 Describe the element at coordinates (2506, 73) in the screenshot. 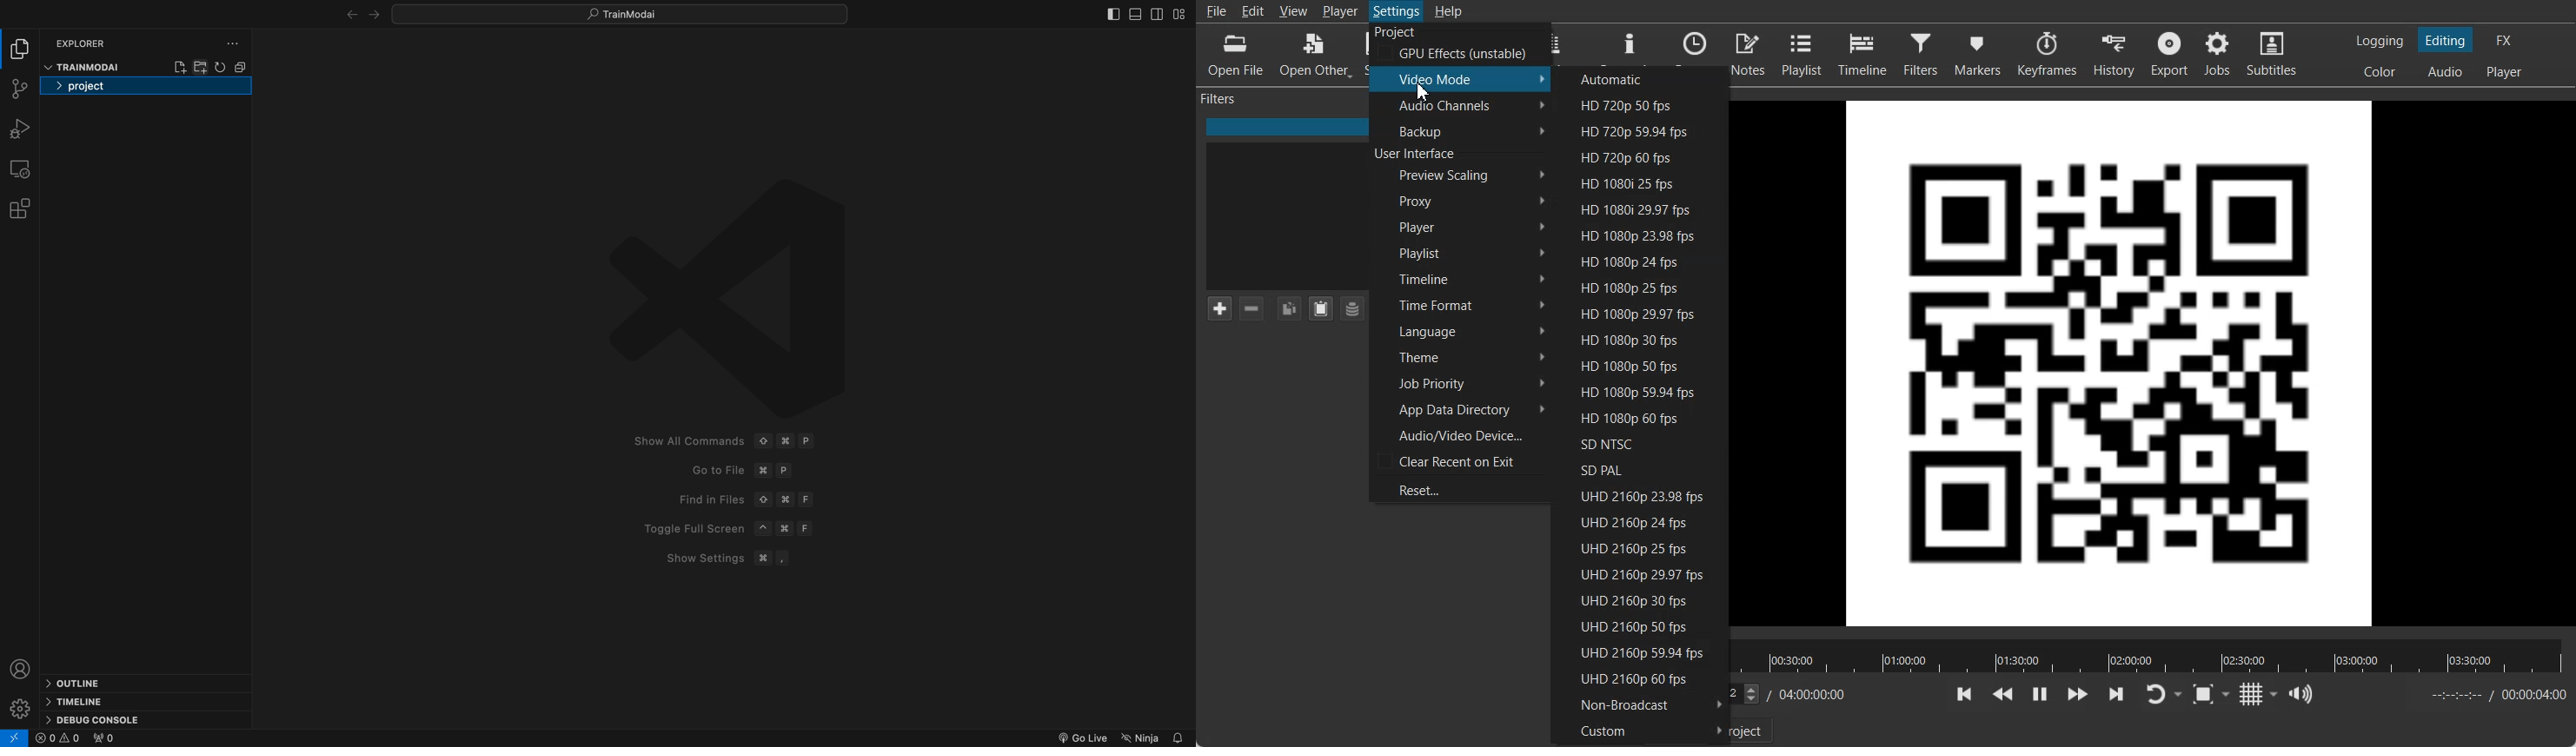

I see `Switch to the Player only layout` at that location.